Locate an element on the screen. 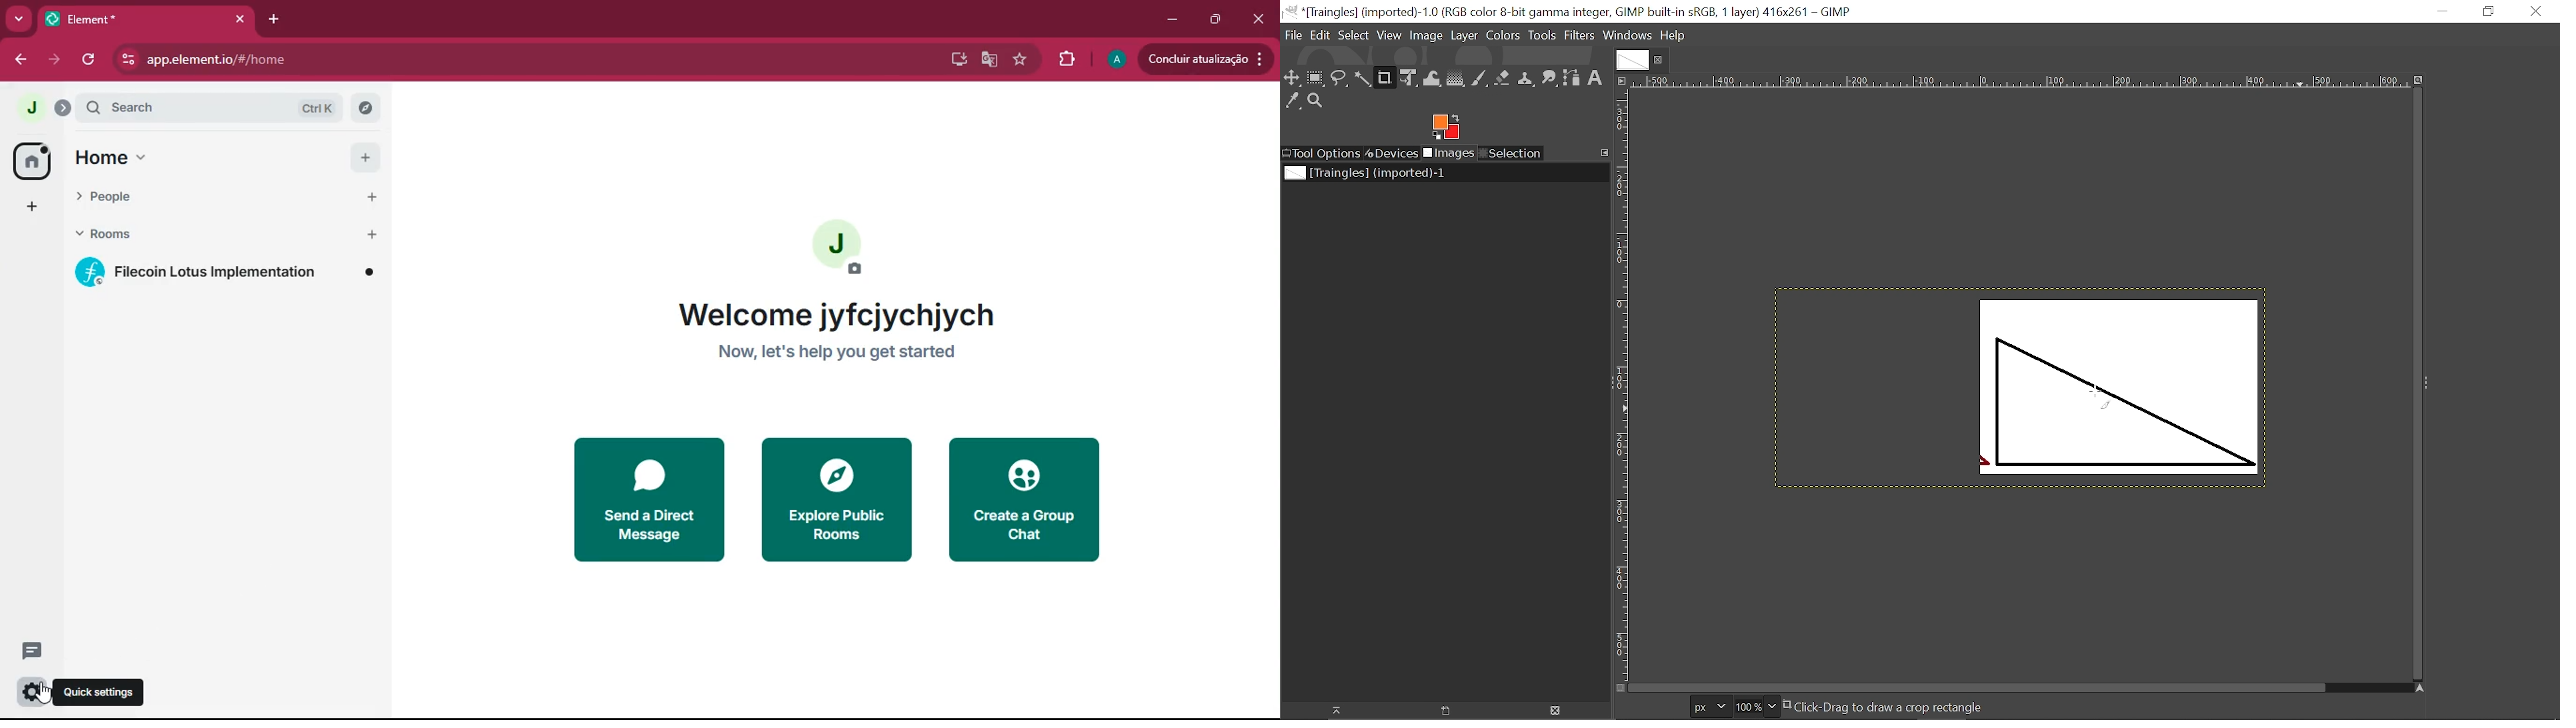 This screenshot has height=728, width=2576. add button is located at coordinates (375, 197).